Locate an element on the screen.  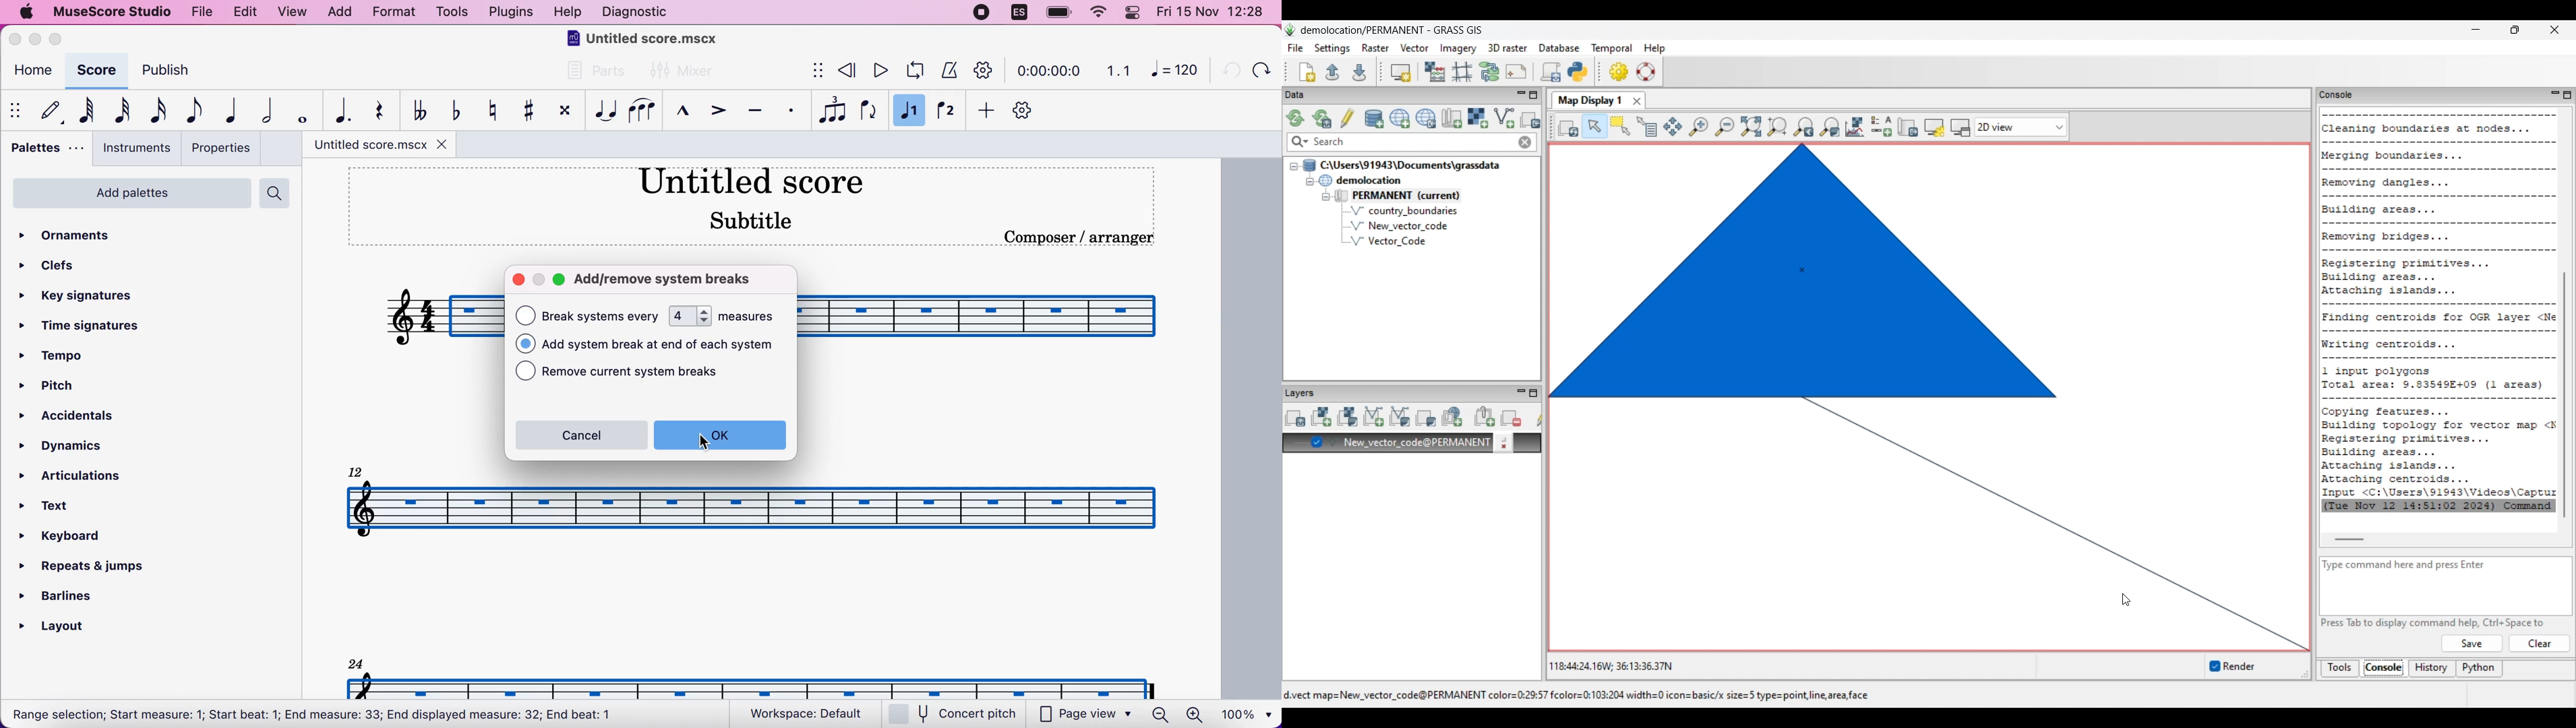
cancel is located at coordinates (580, 435).